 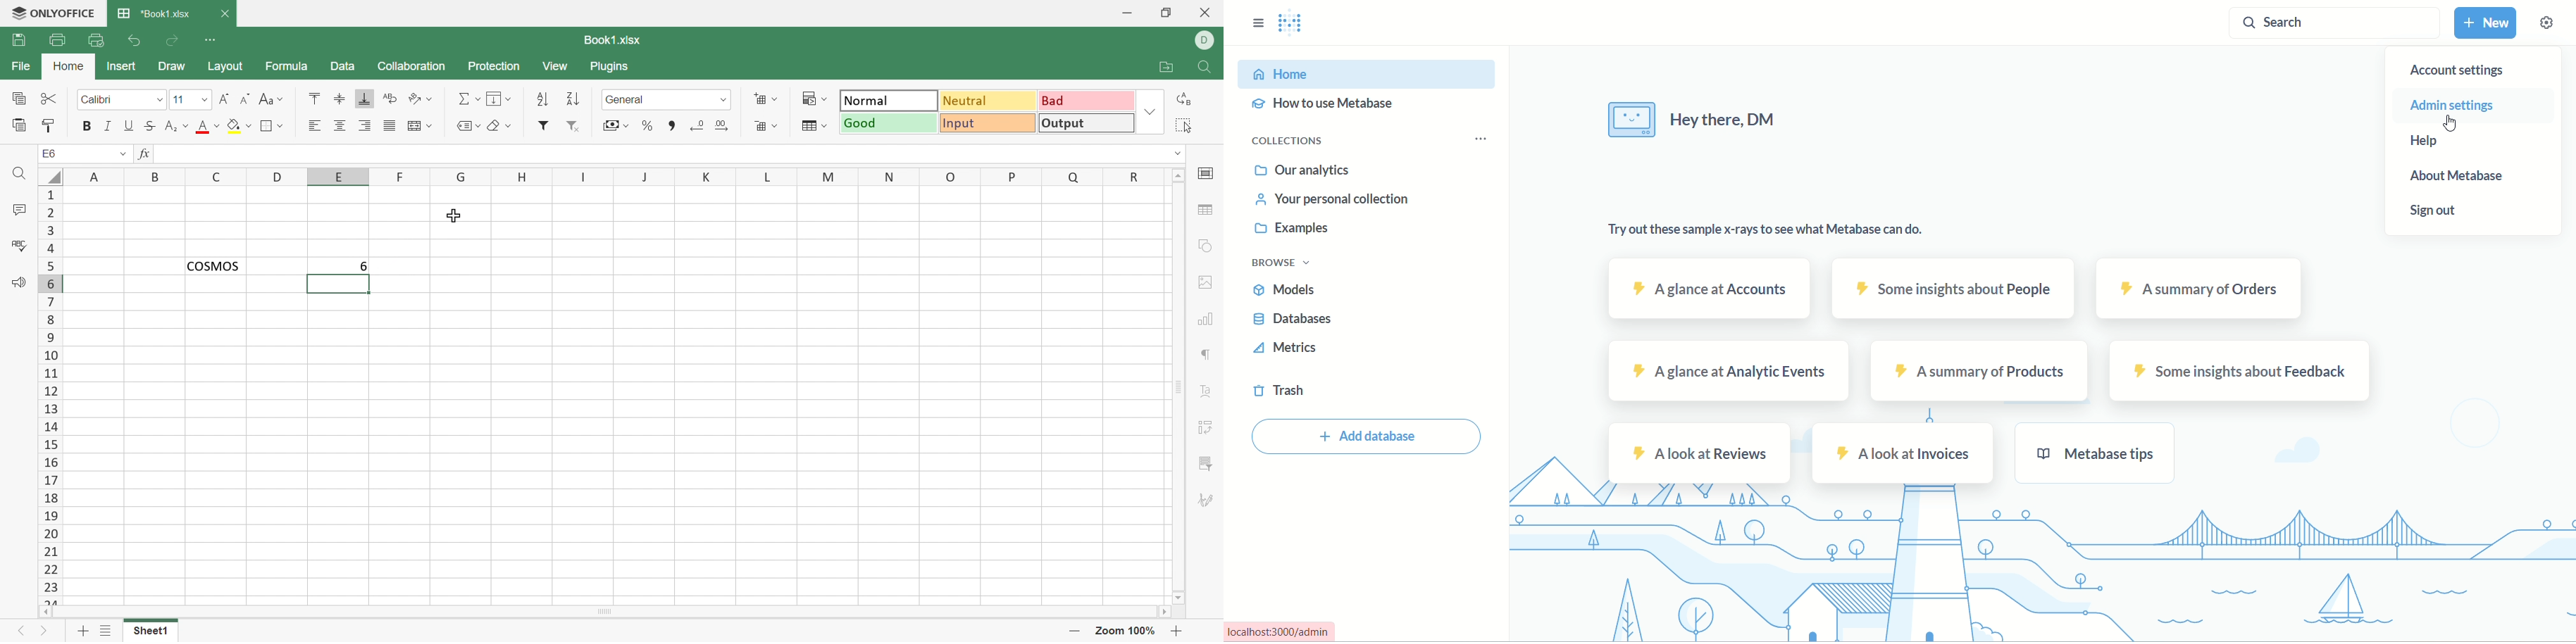 What do you see at coordinates (1207, 465) in the screenshot?
I see `Slicer settings` at bounding box center [1207, 465].